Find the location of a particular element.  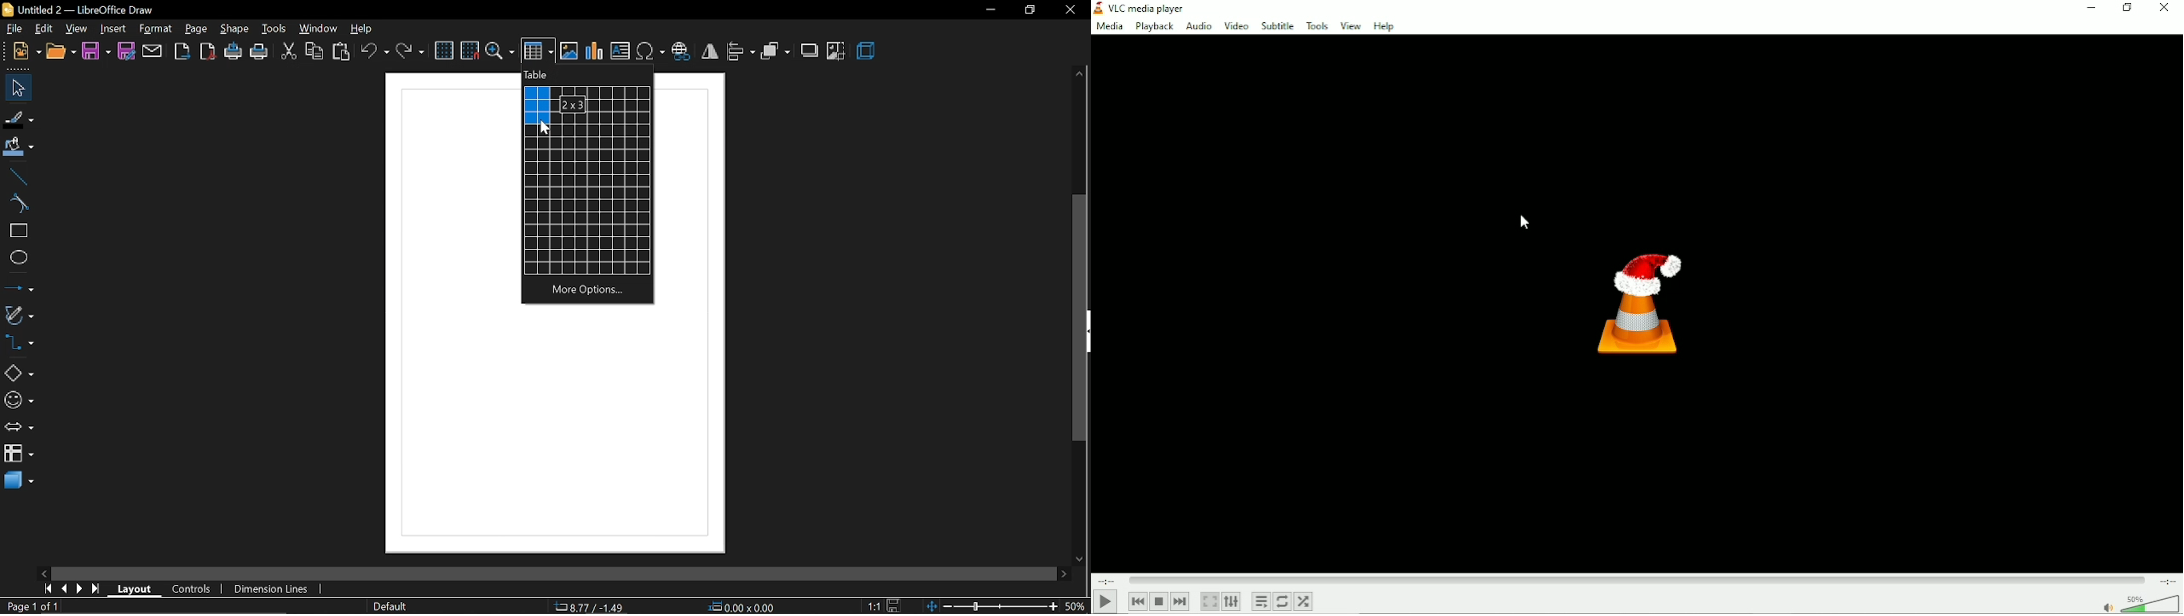

open is located at coordinates (61, 53).